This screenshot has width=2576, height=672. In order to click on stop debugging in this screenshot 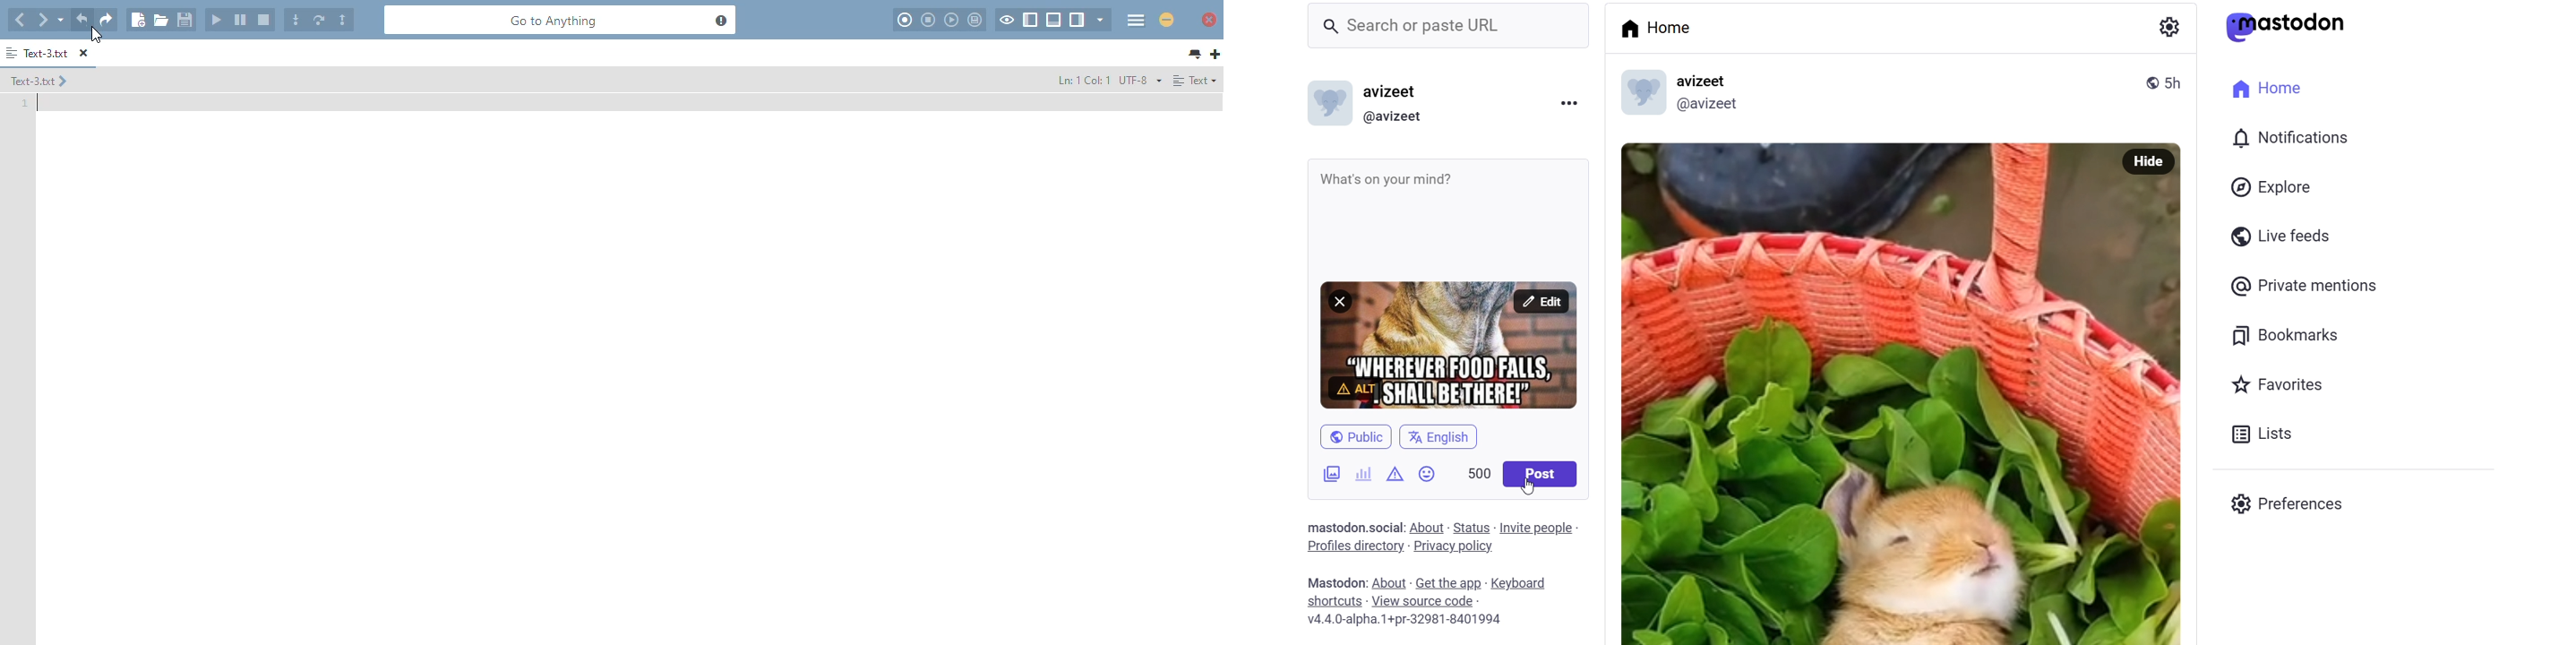, I will do `click(264, 20)`.